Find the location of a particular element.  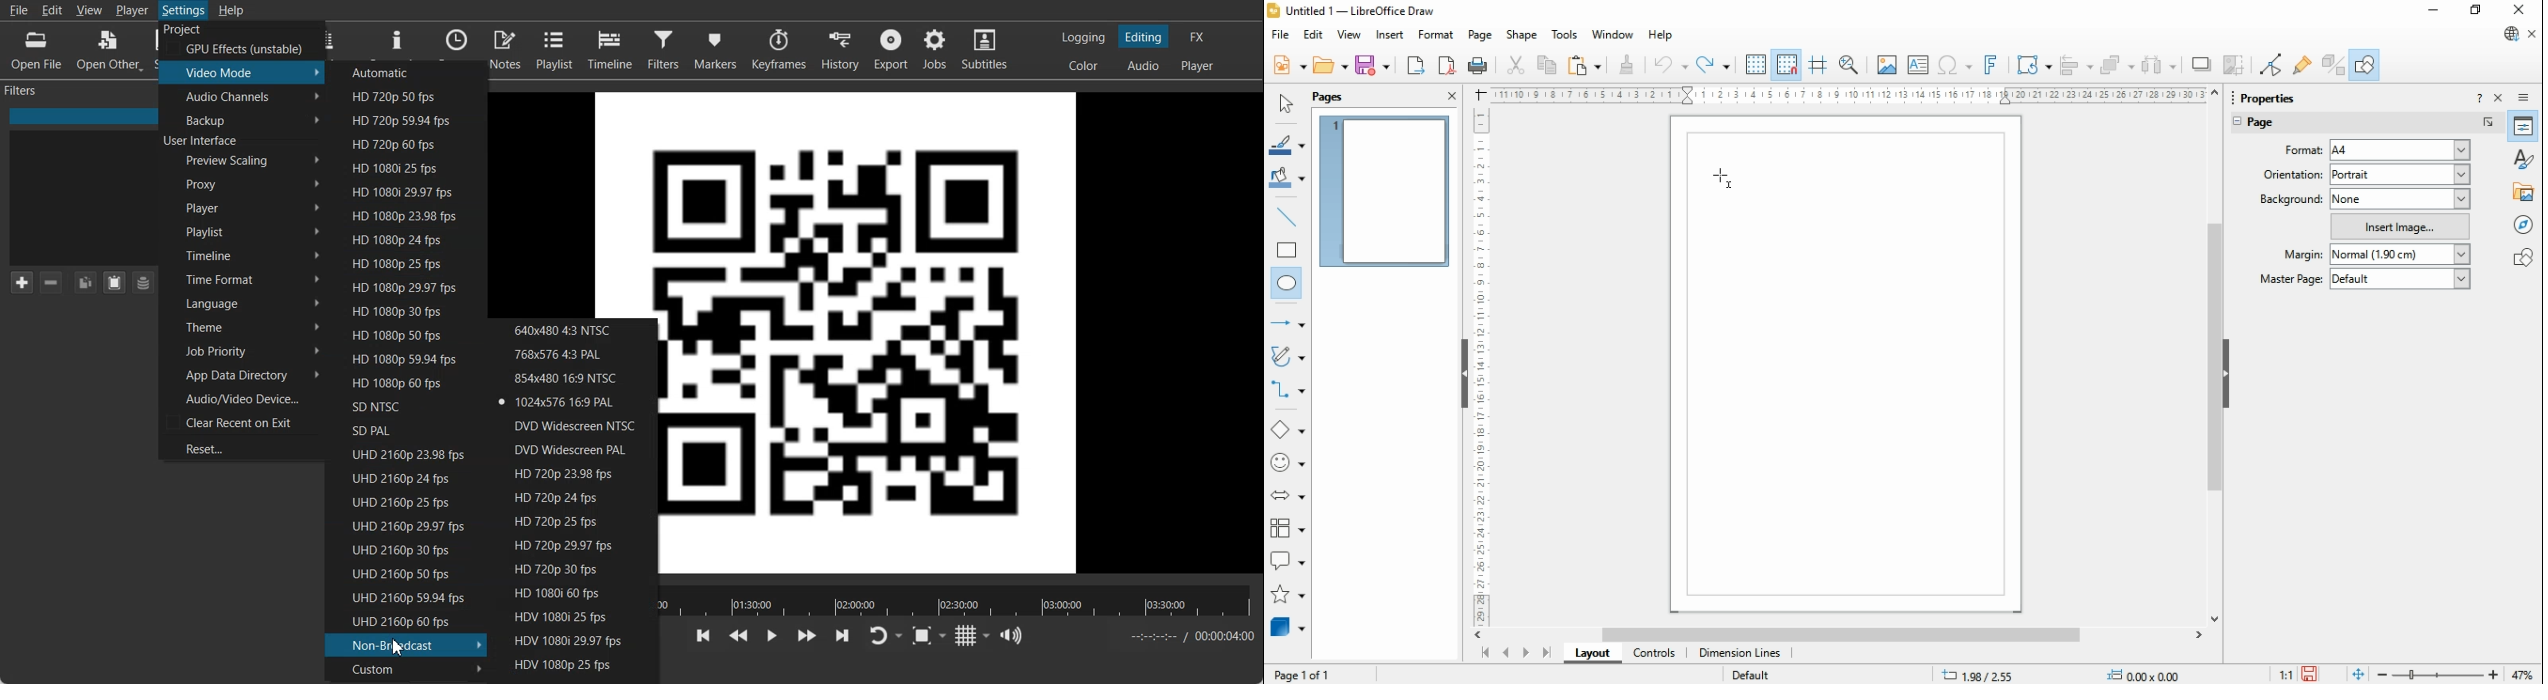

Project GPU Effect is located at coordinates (239, 40).